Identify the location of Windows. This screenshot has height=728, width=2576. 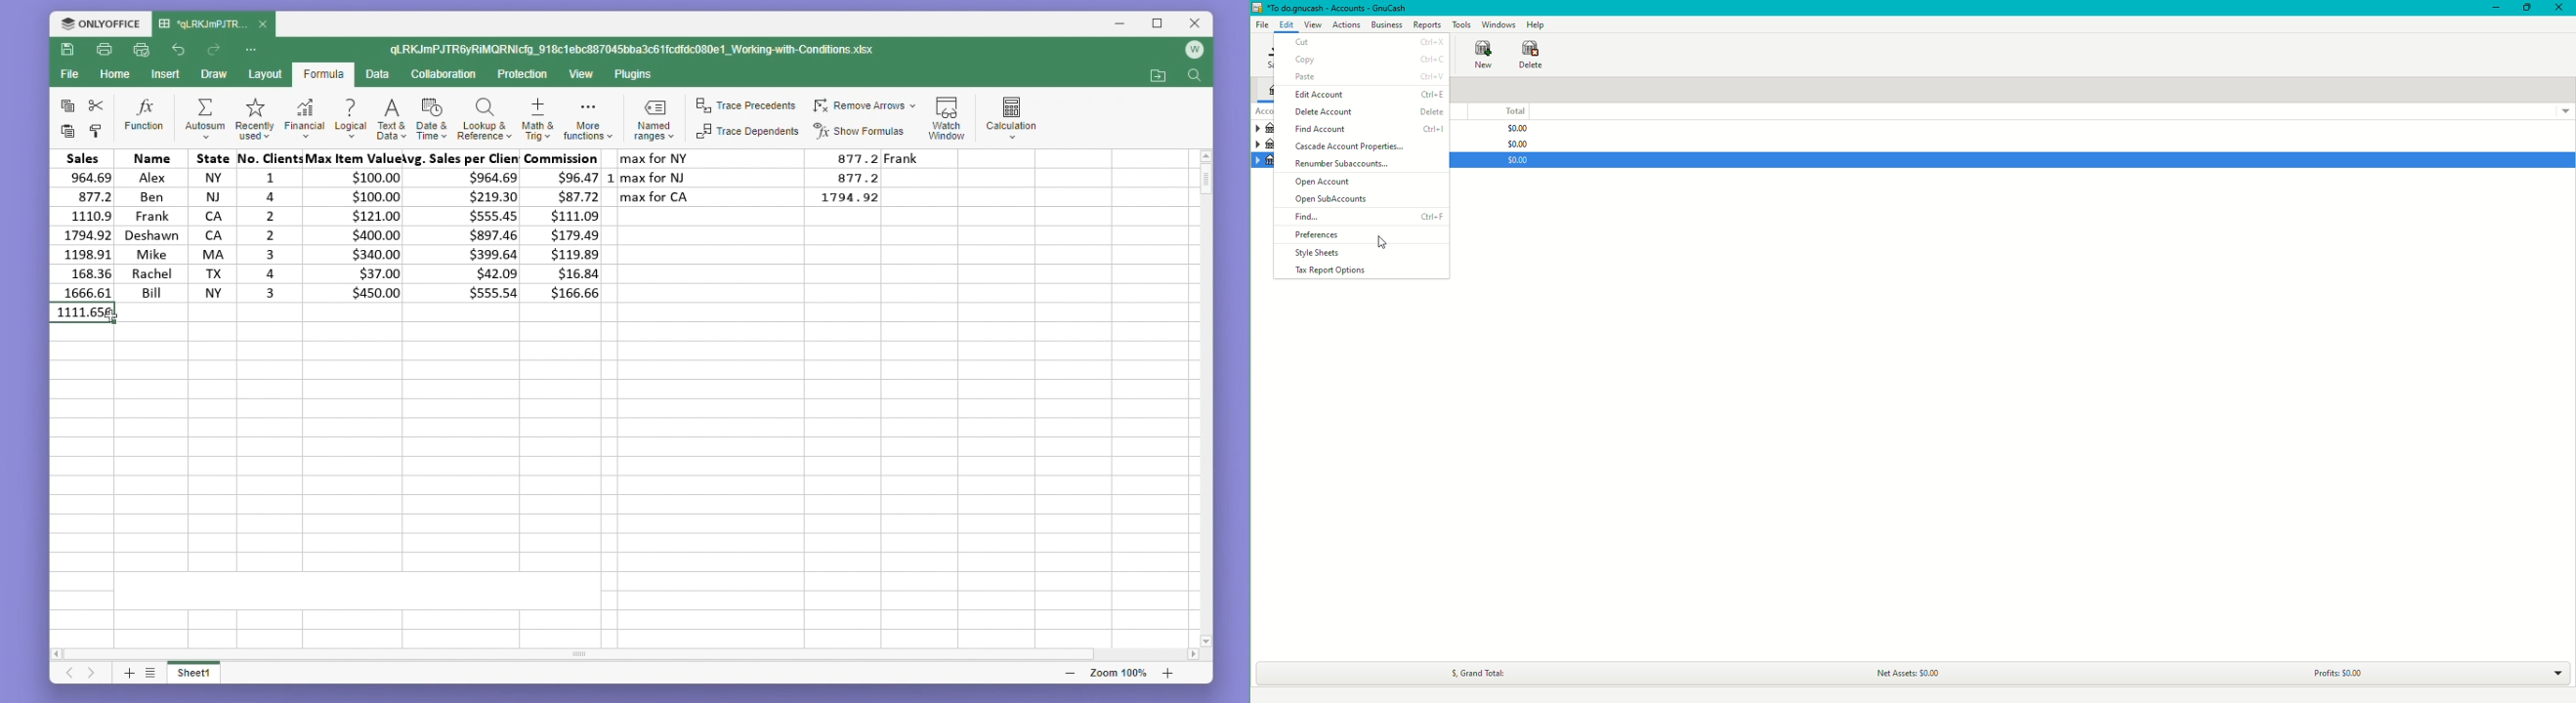
(1499, 24).